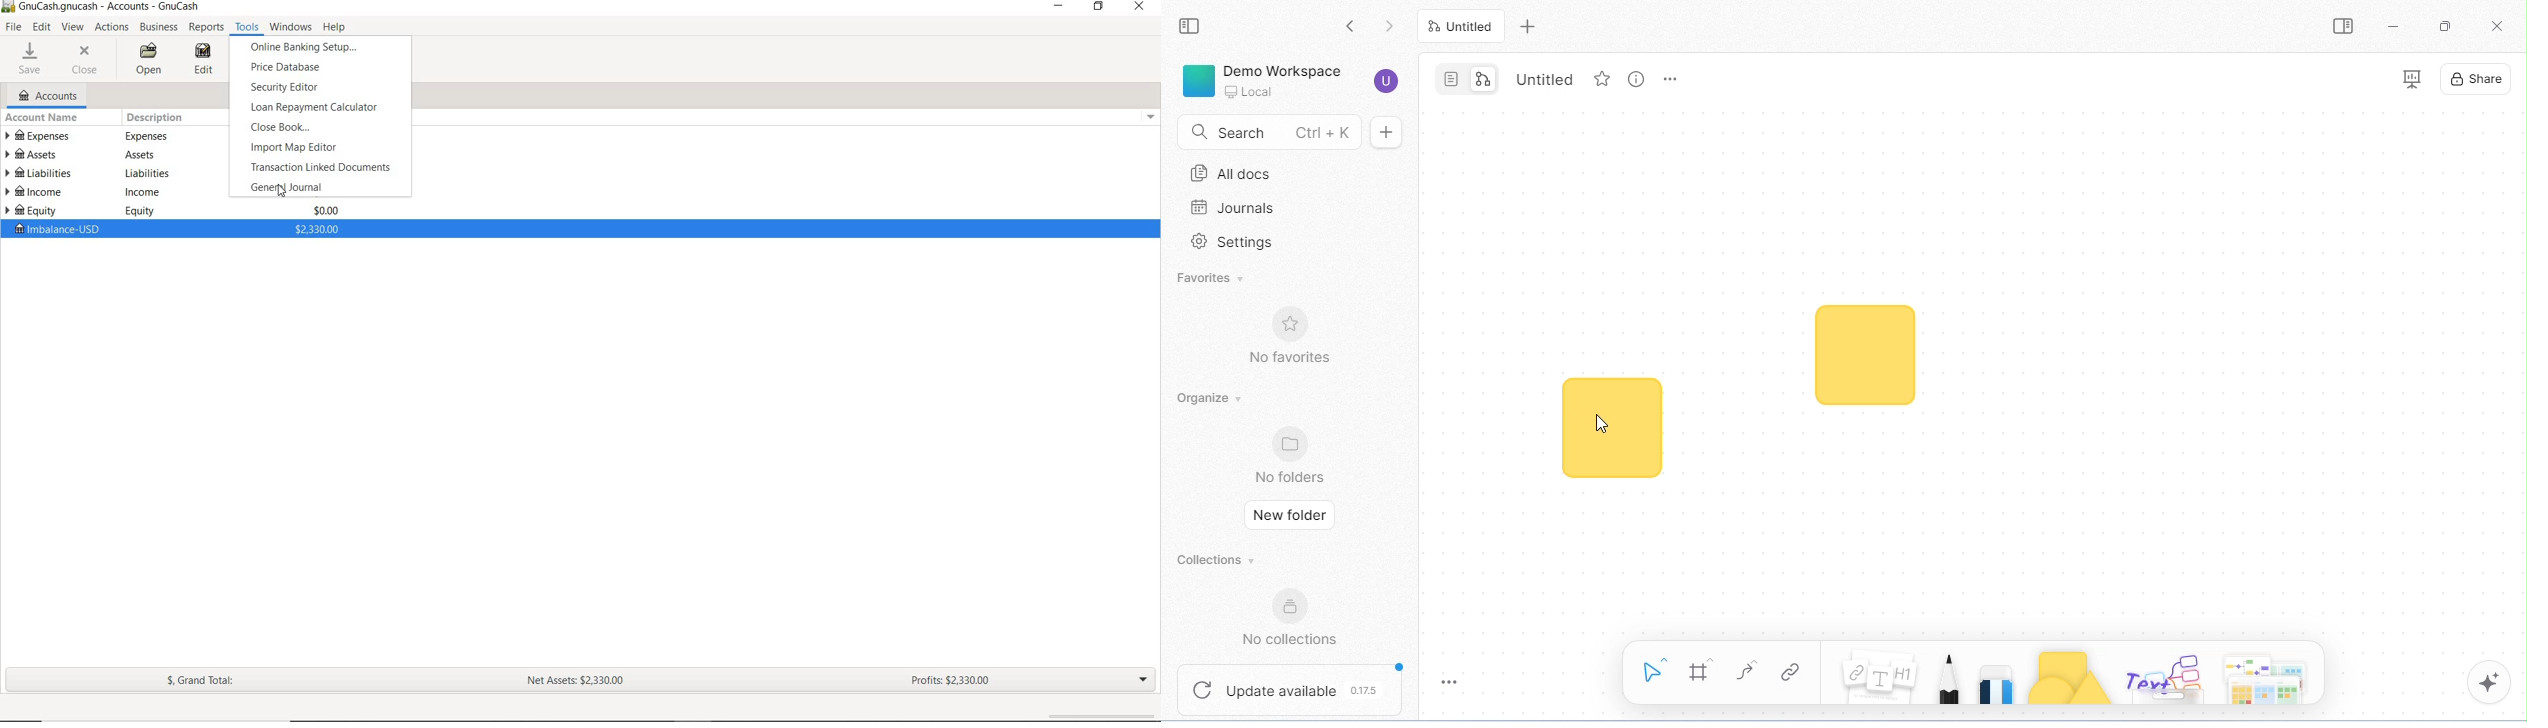 The width and height of the screenshot is (2548, 728). I want to click on CLOSE, so click(89, 59).